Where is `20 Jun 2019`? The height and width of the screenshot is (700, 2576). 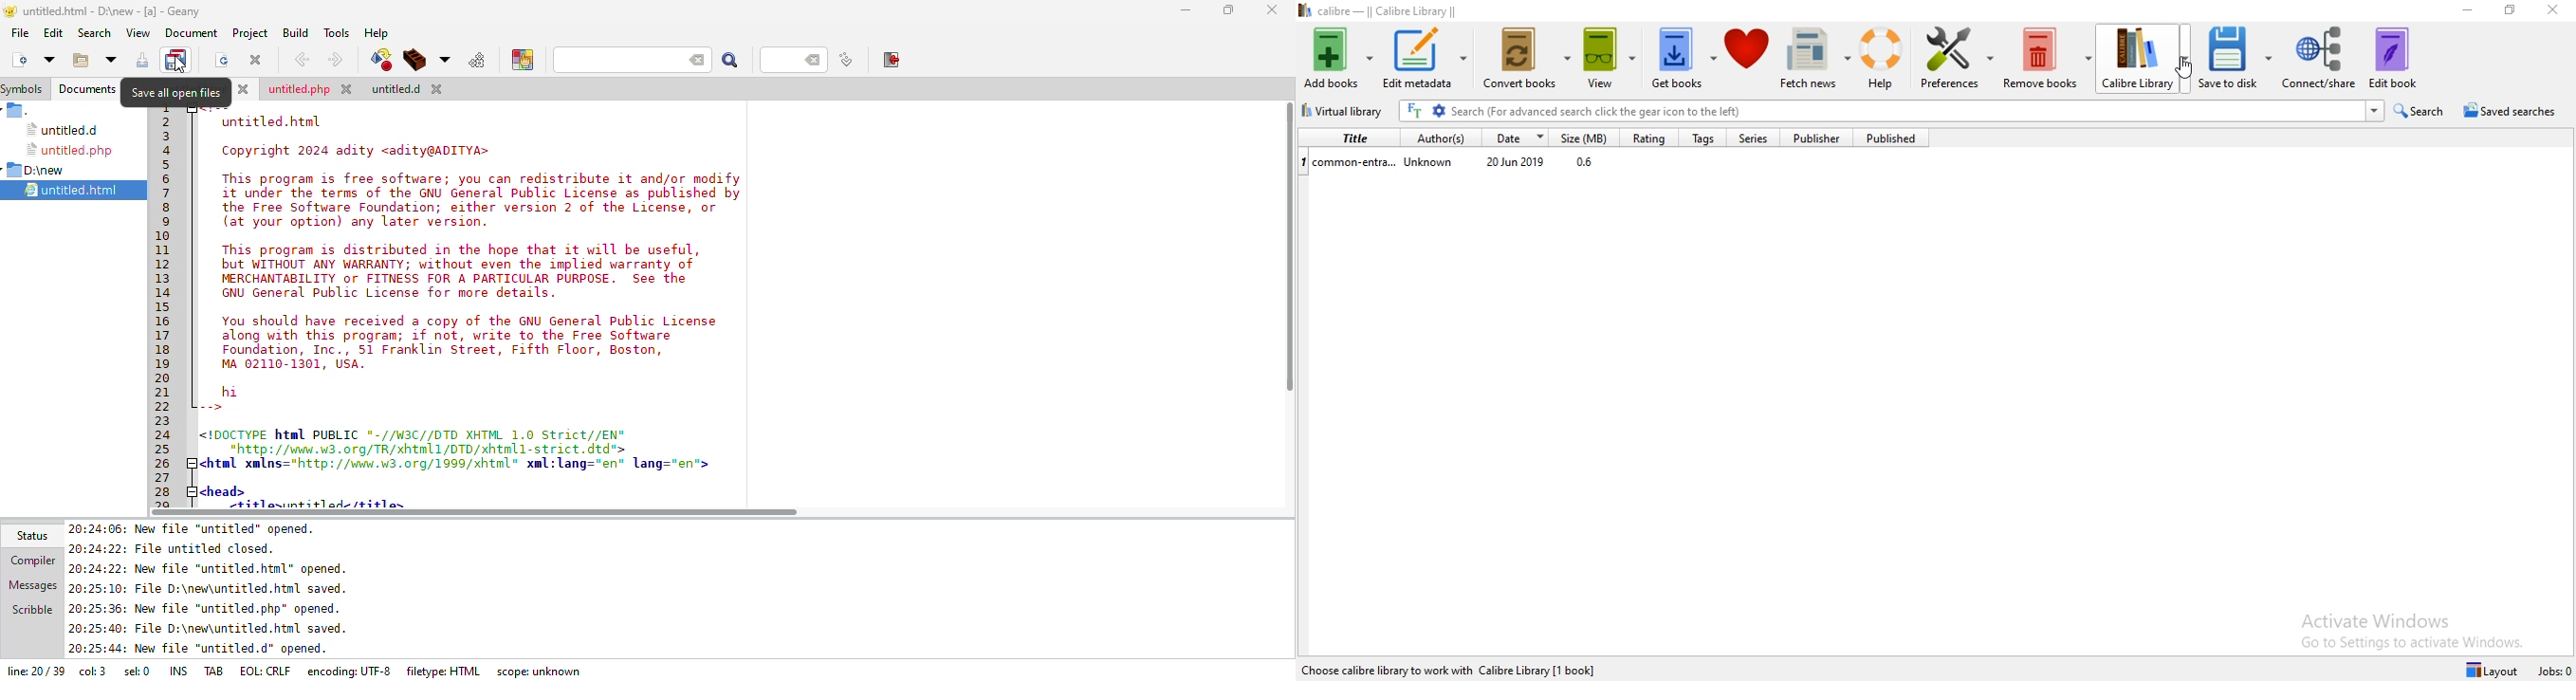
20 Jun 2019 is located at coordinates (1517, 163).